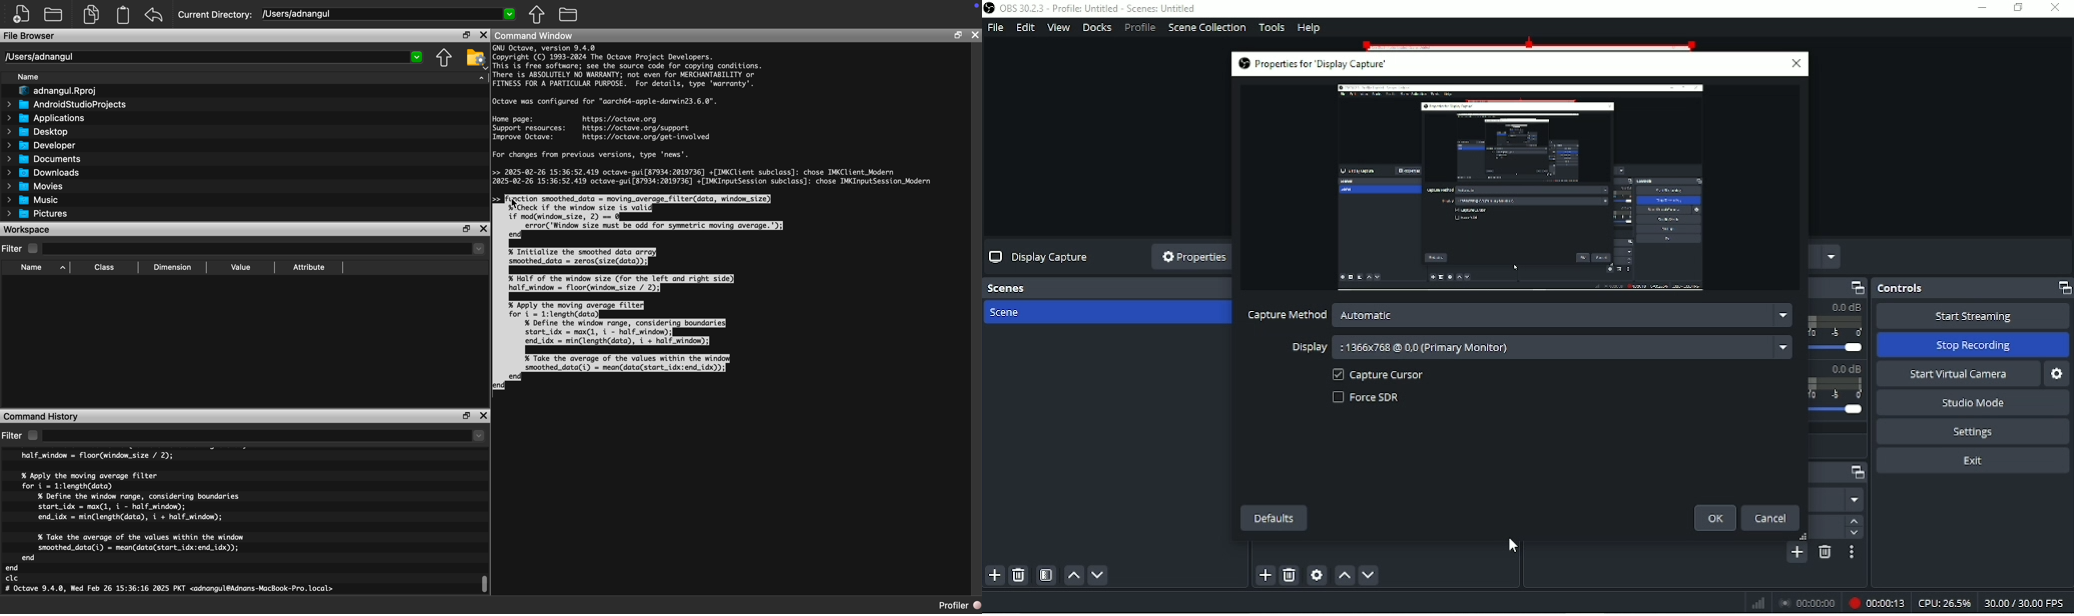  What do you see at coordinates (1854, 553) in the screenshot?
I see `Transition properties` at bounding box center [1854, 553].